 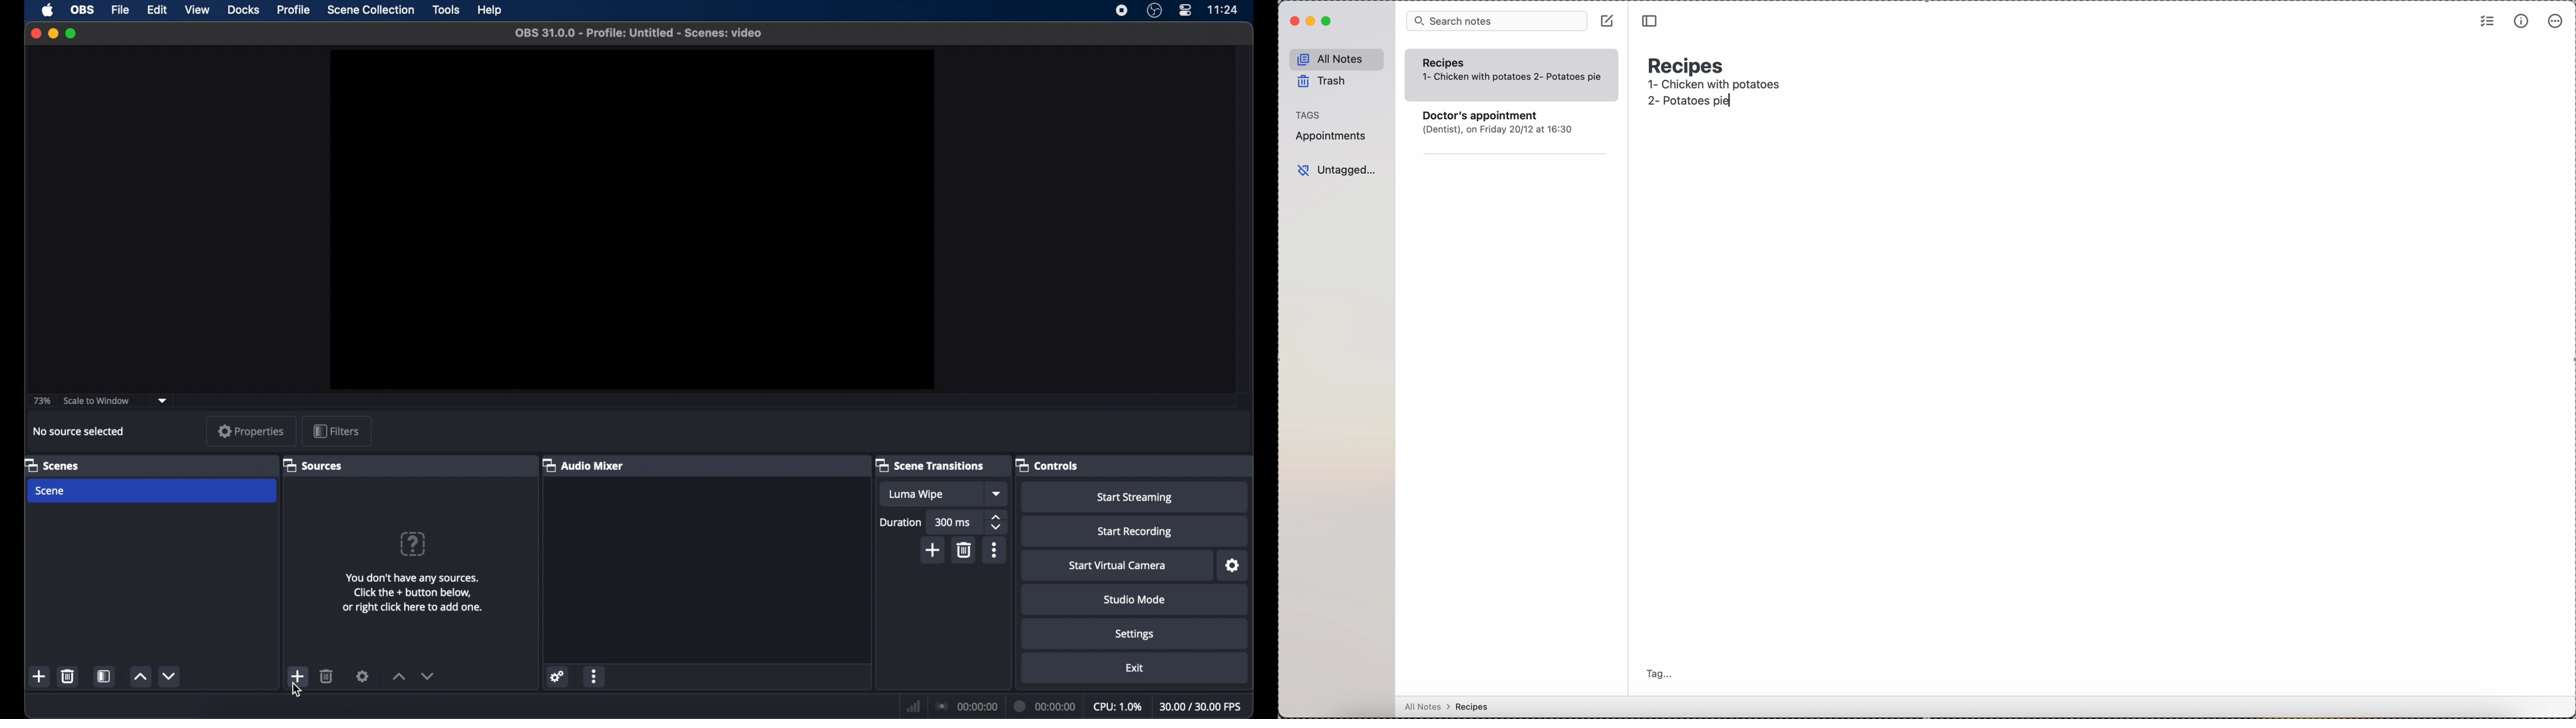 I want to click on screen recorder icon, so click(x=1121, y=10).